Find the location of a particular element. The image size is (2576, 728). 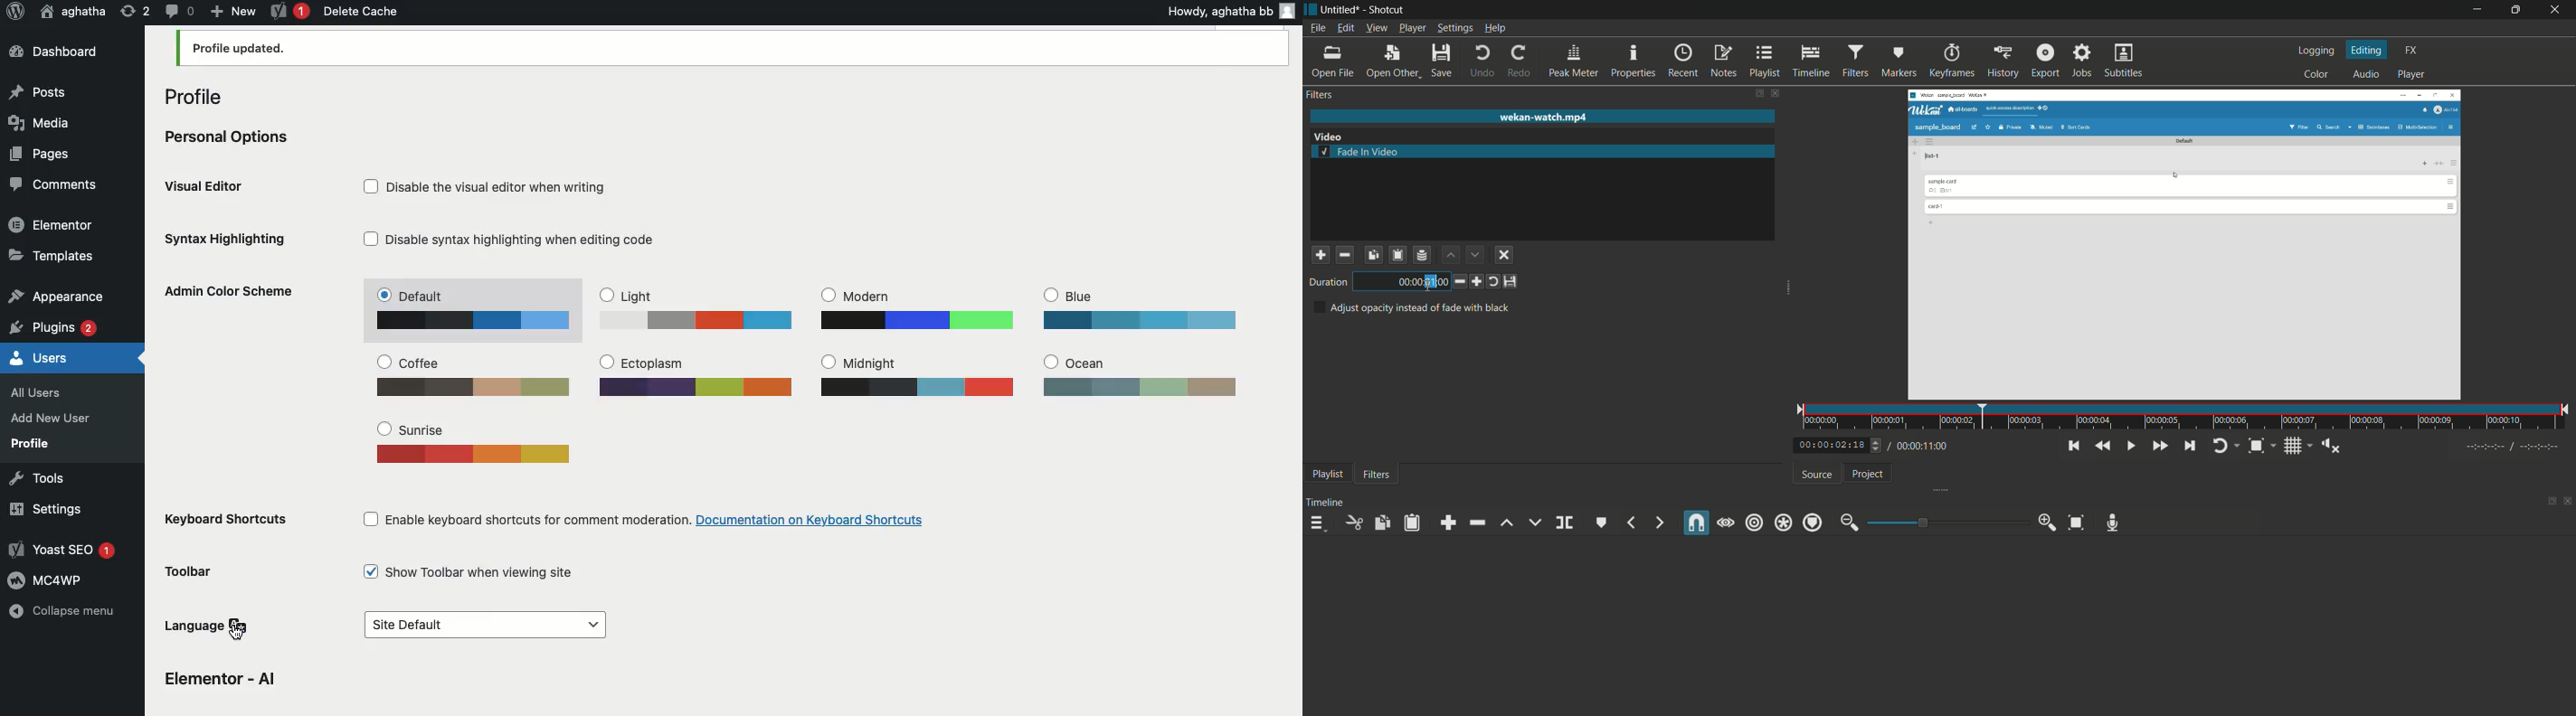

Comment is located at coordinates (178, 10).